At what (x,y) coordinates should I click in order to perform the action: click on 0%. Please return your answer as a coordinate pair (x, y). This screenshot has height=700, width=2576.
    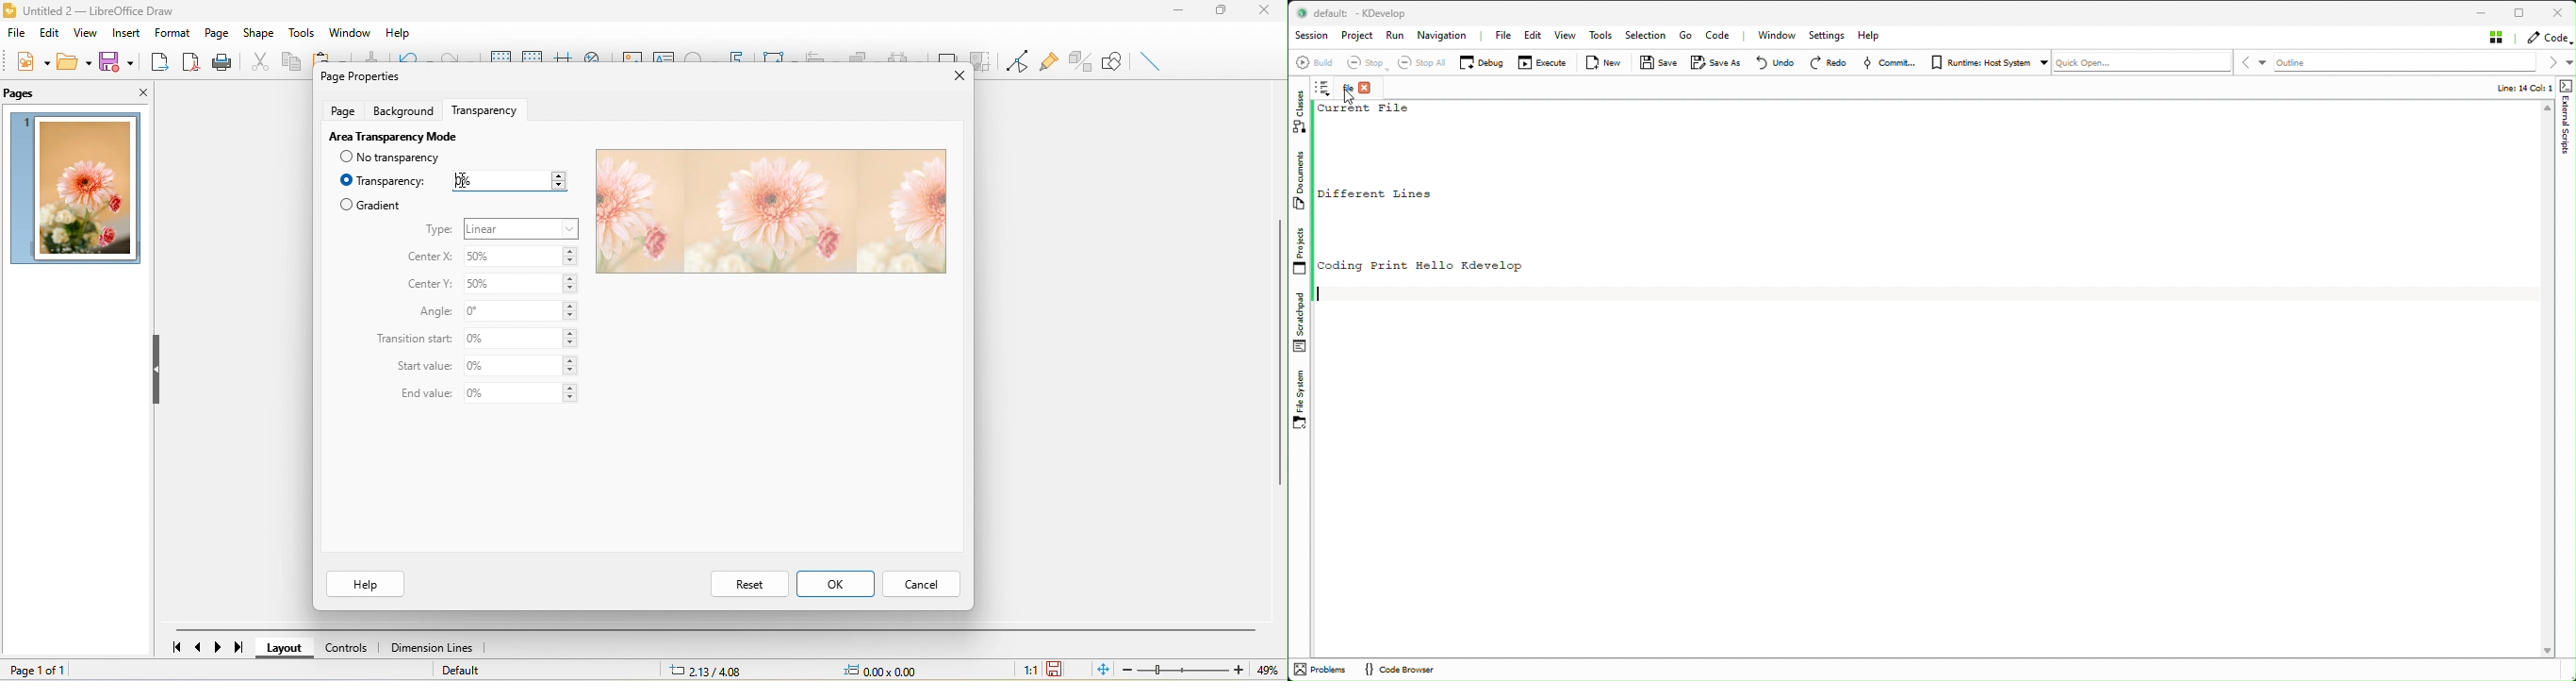
    Looking at the image, I should click on (523, 339).